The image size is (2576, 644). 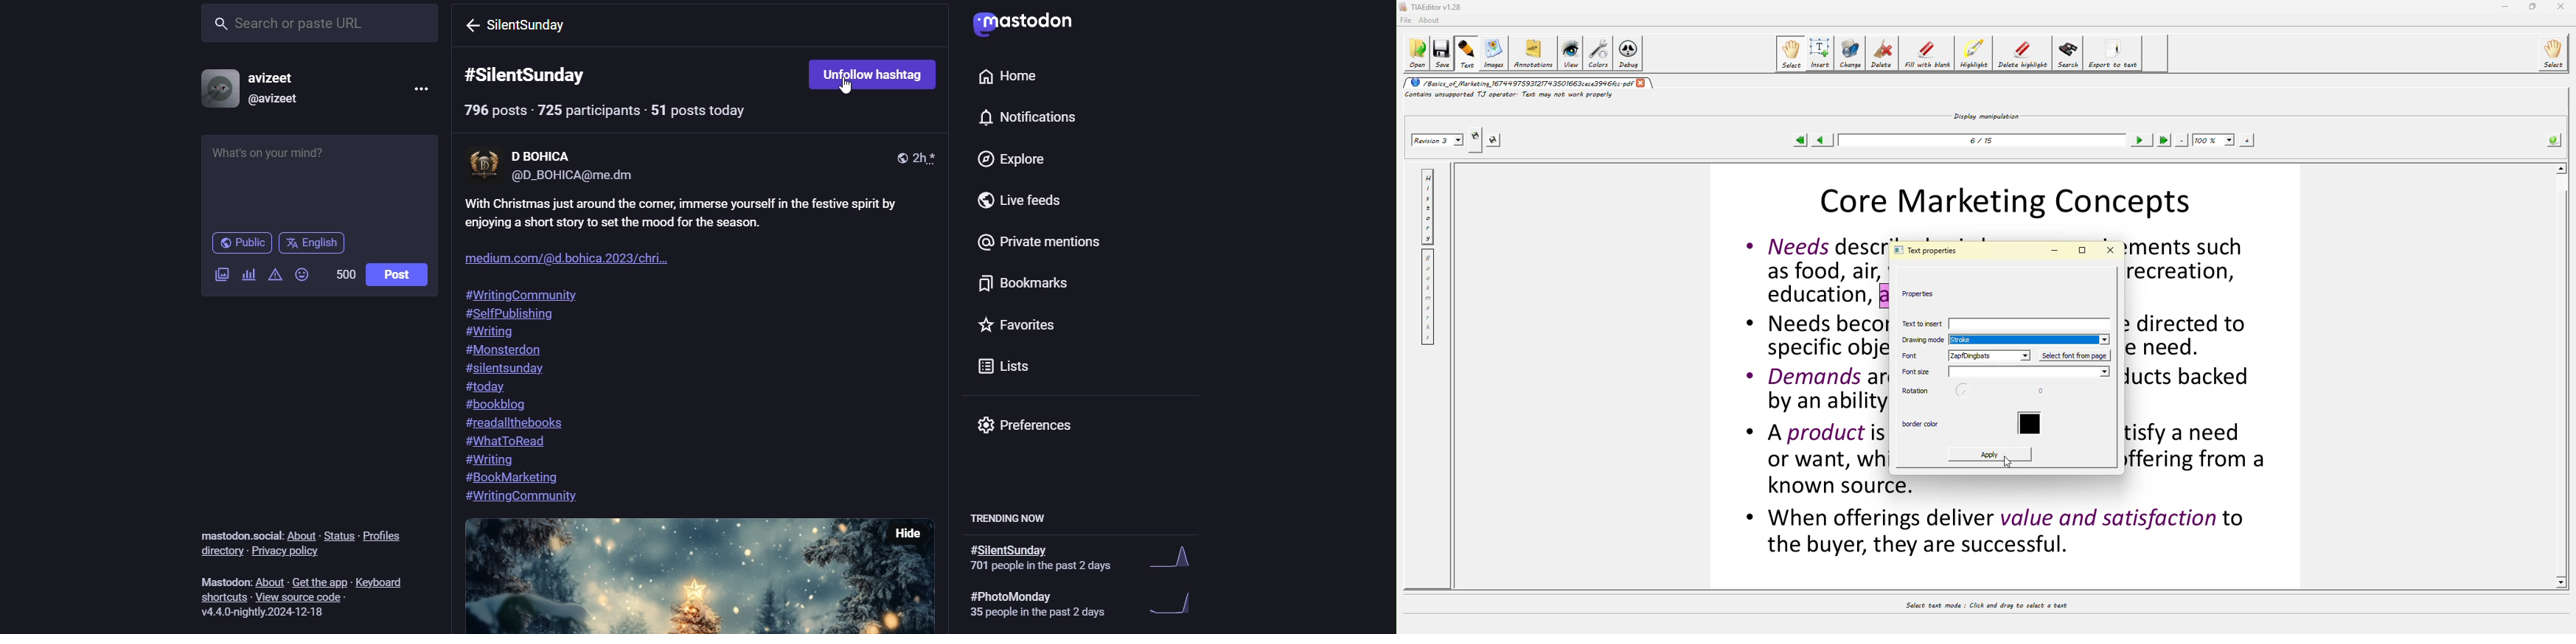 I want to click on text to insert, so click(x=2009, y=324).